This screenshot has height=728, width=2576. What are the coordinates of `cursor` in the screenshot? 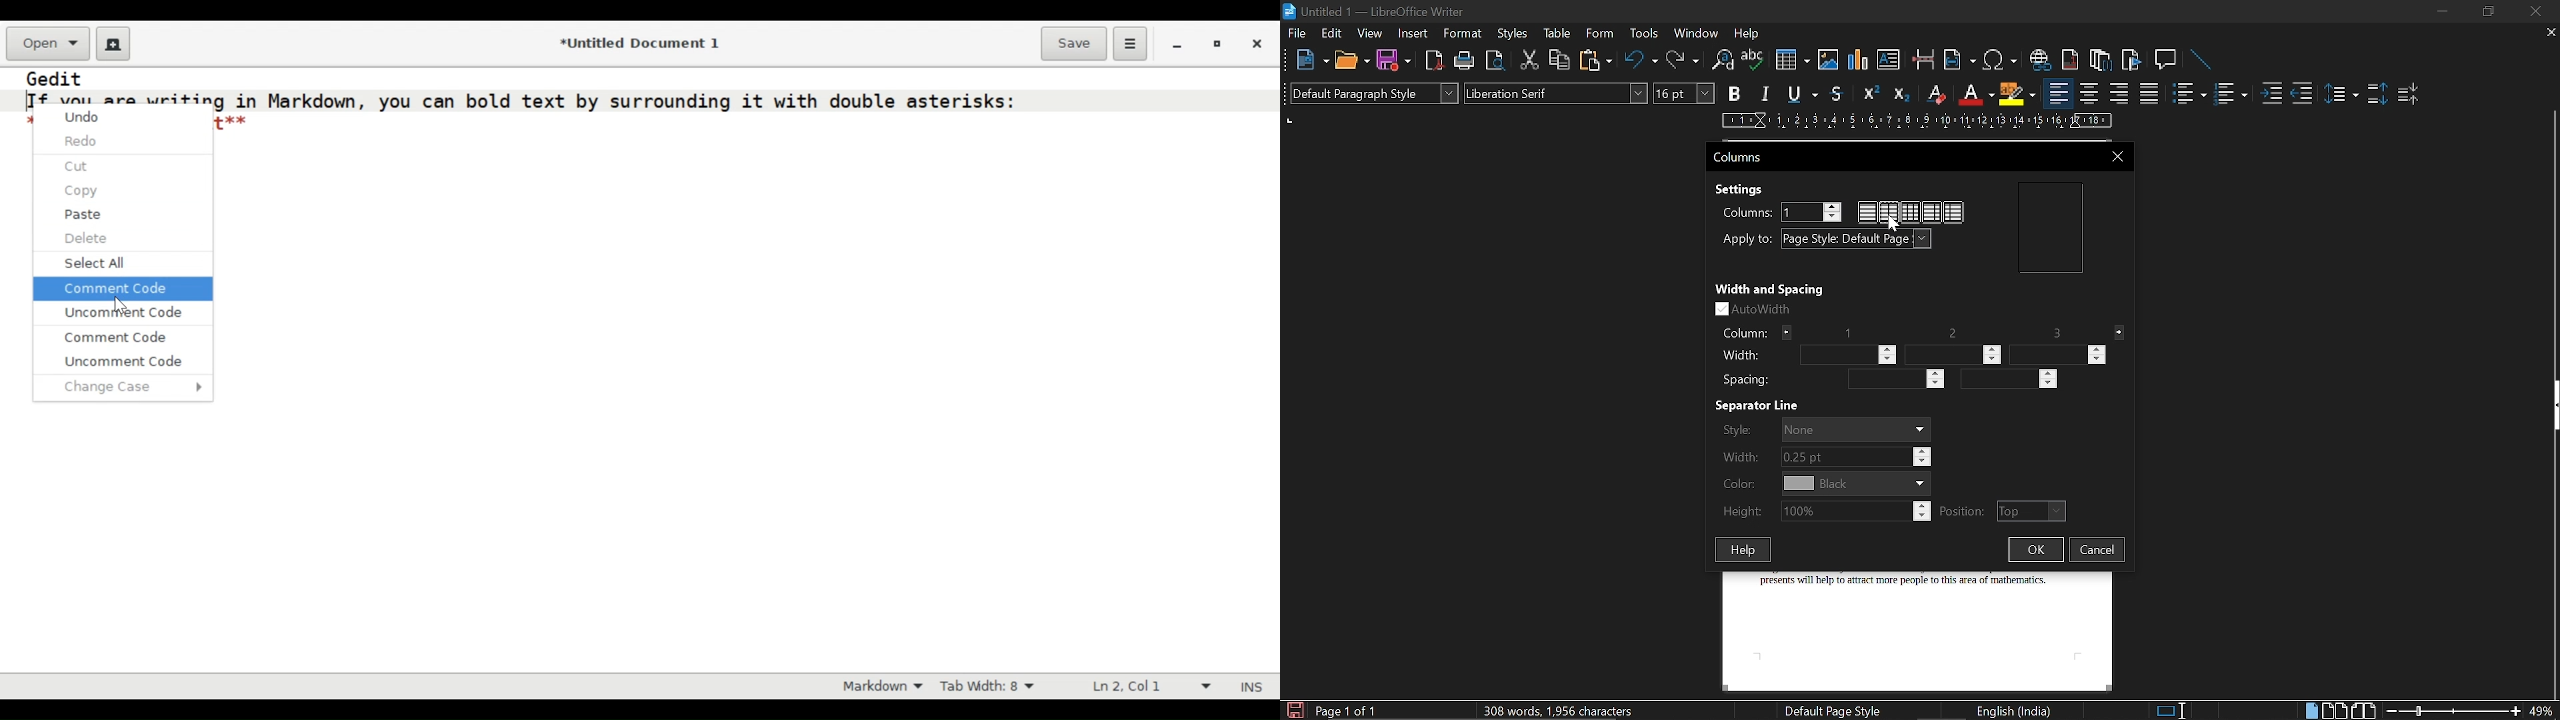 It's located at (122, 305).